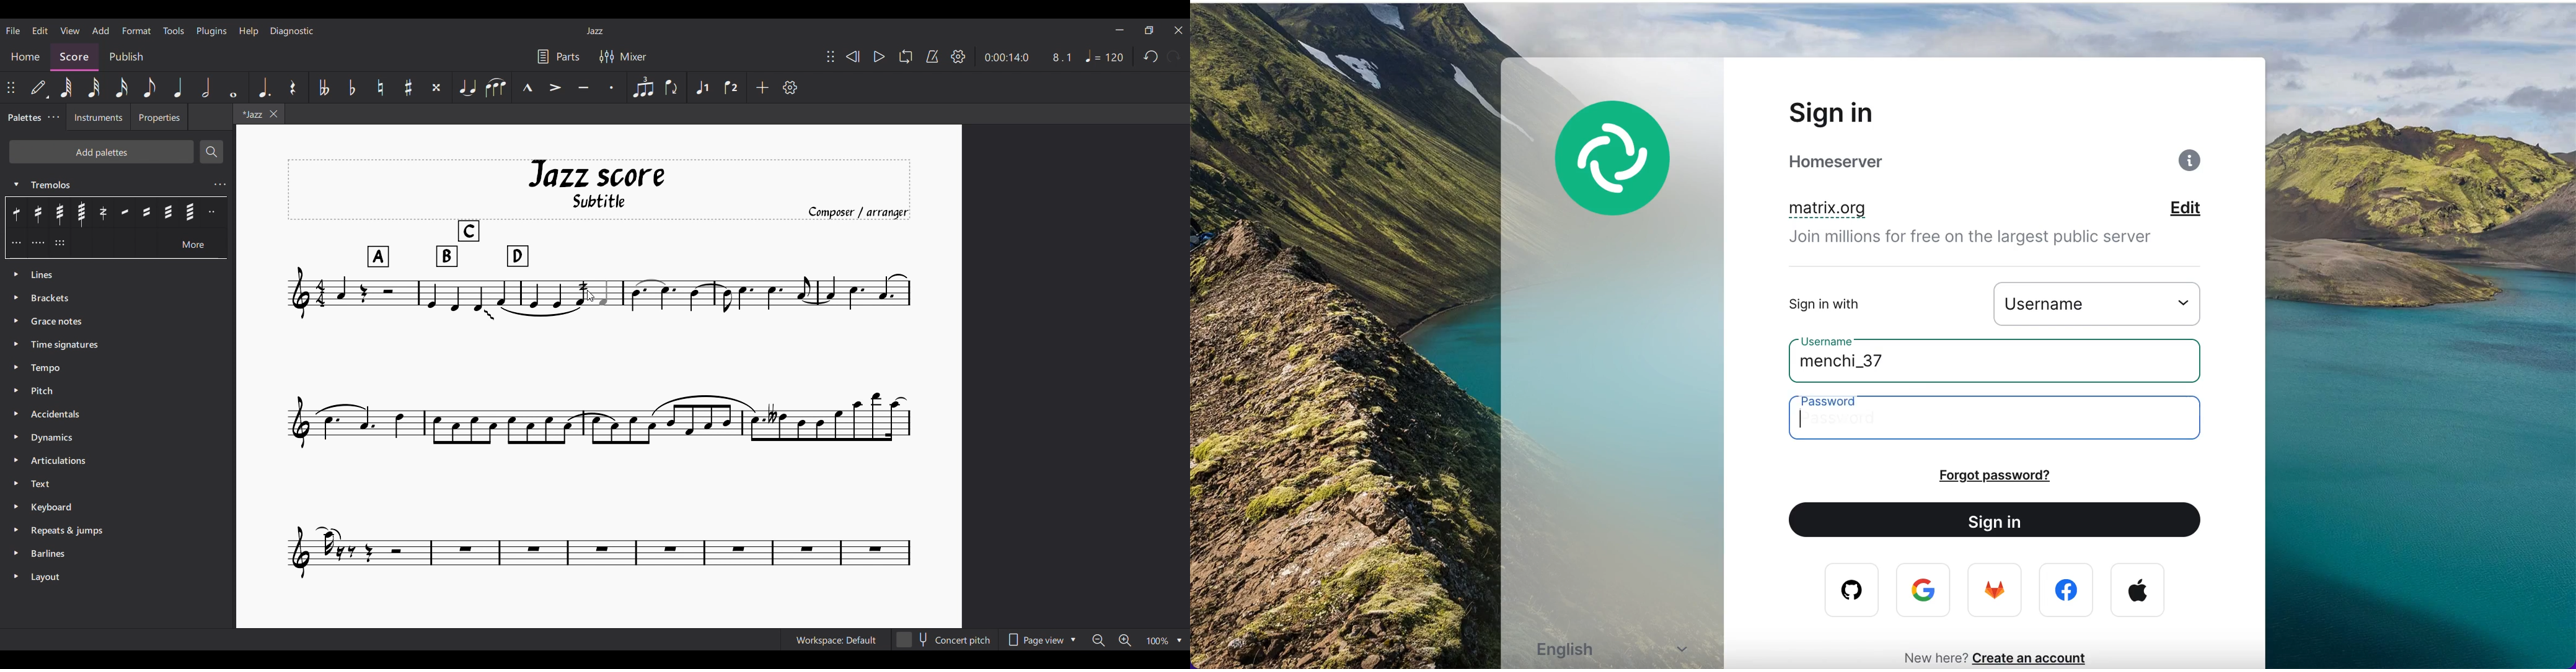  What do you see at coordinates (38, 243) in the screenshot?
I see `Divide measured Tremolo by 4` at bounding box center [38, 243].